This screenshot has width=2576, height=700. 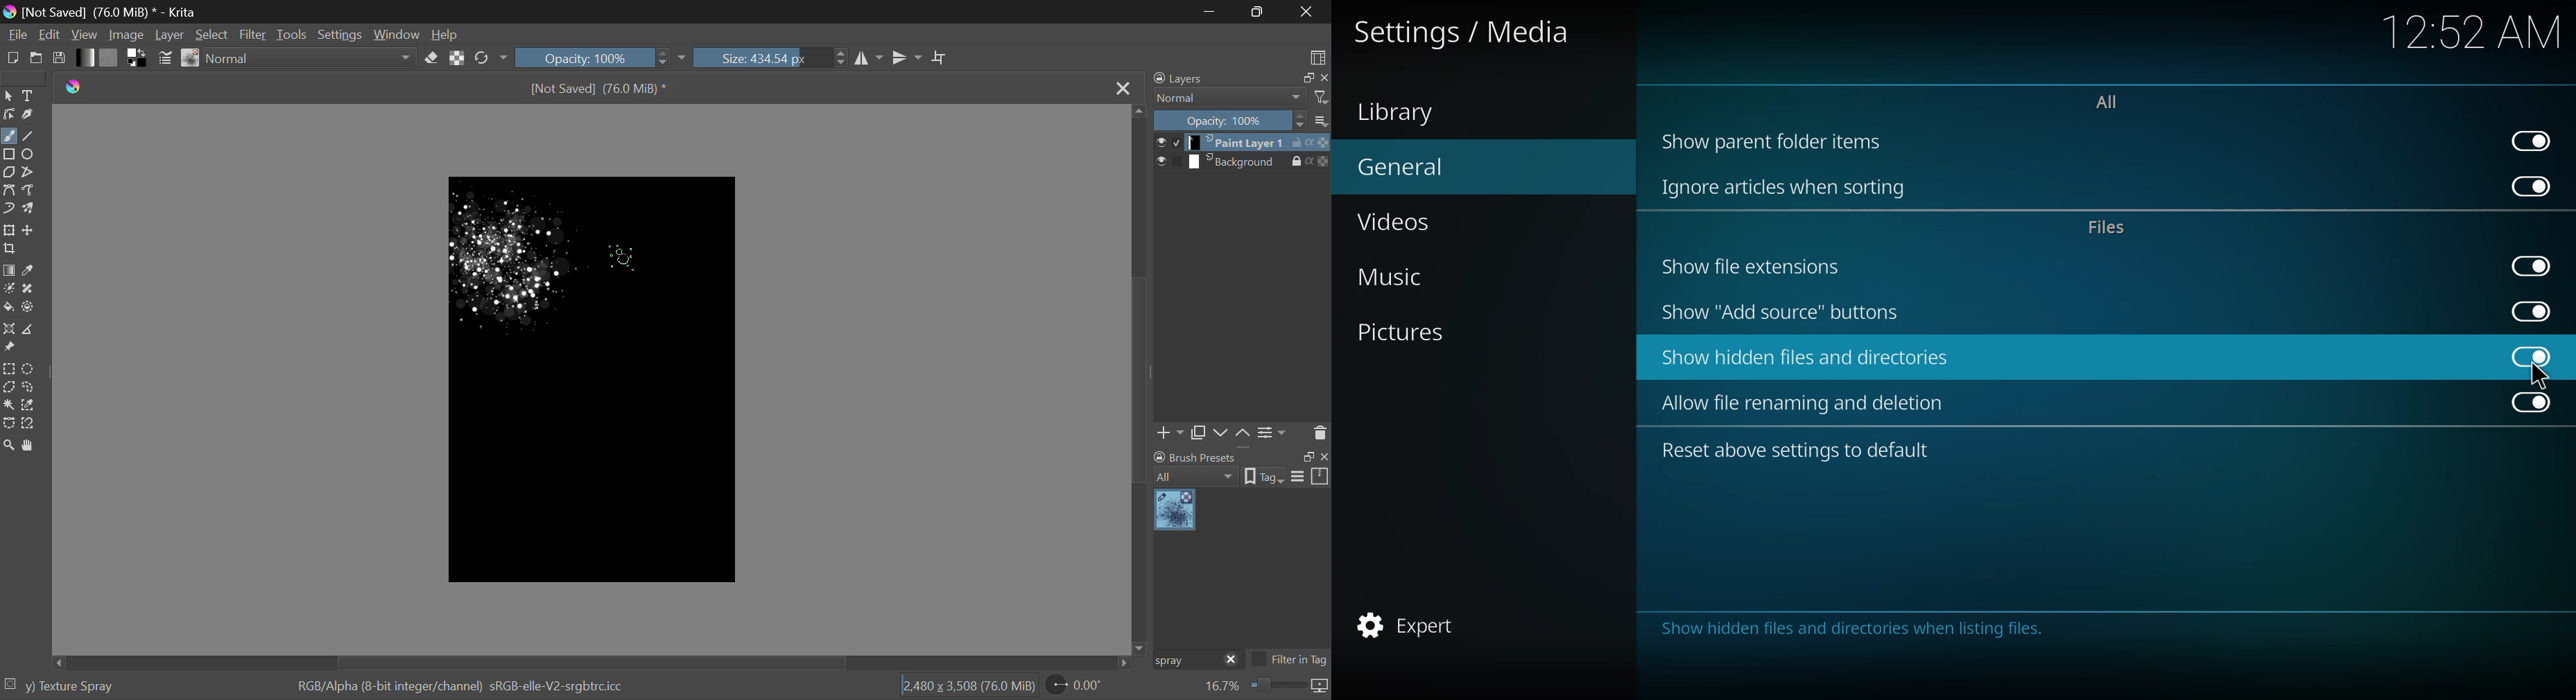 What do you see at coordinates (1403, 114) in the screenshot?
I see `library` at bounding box center [1403, 114].